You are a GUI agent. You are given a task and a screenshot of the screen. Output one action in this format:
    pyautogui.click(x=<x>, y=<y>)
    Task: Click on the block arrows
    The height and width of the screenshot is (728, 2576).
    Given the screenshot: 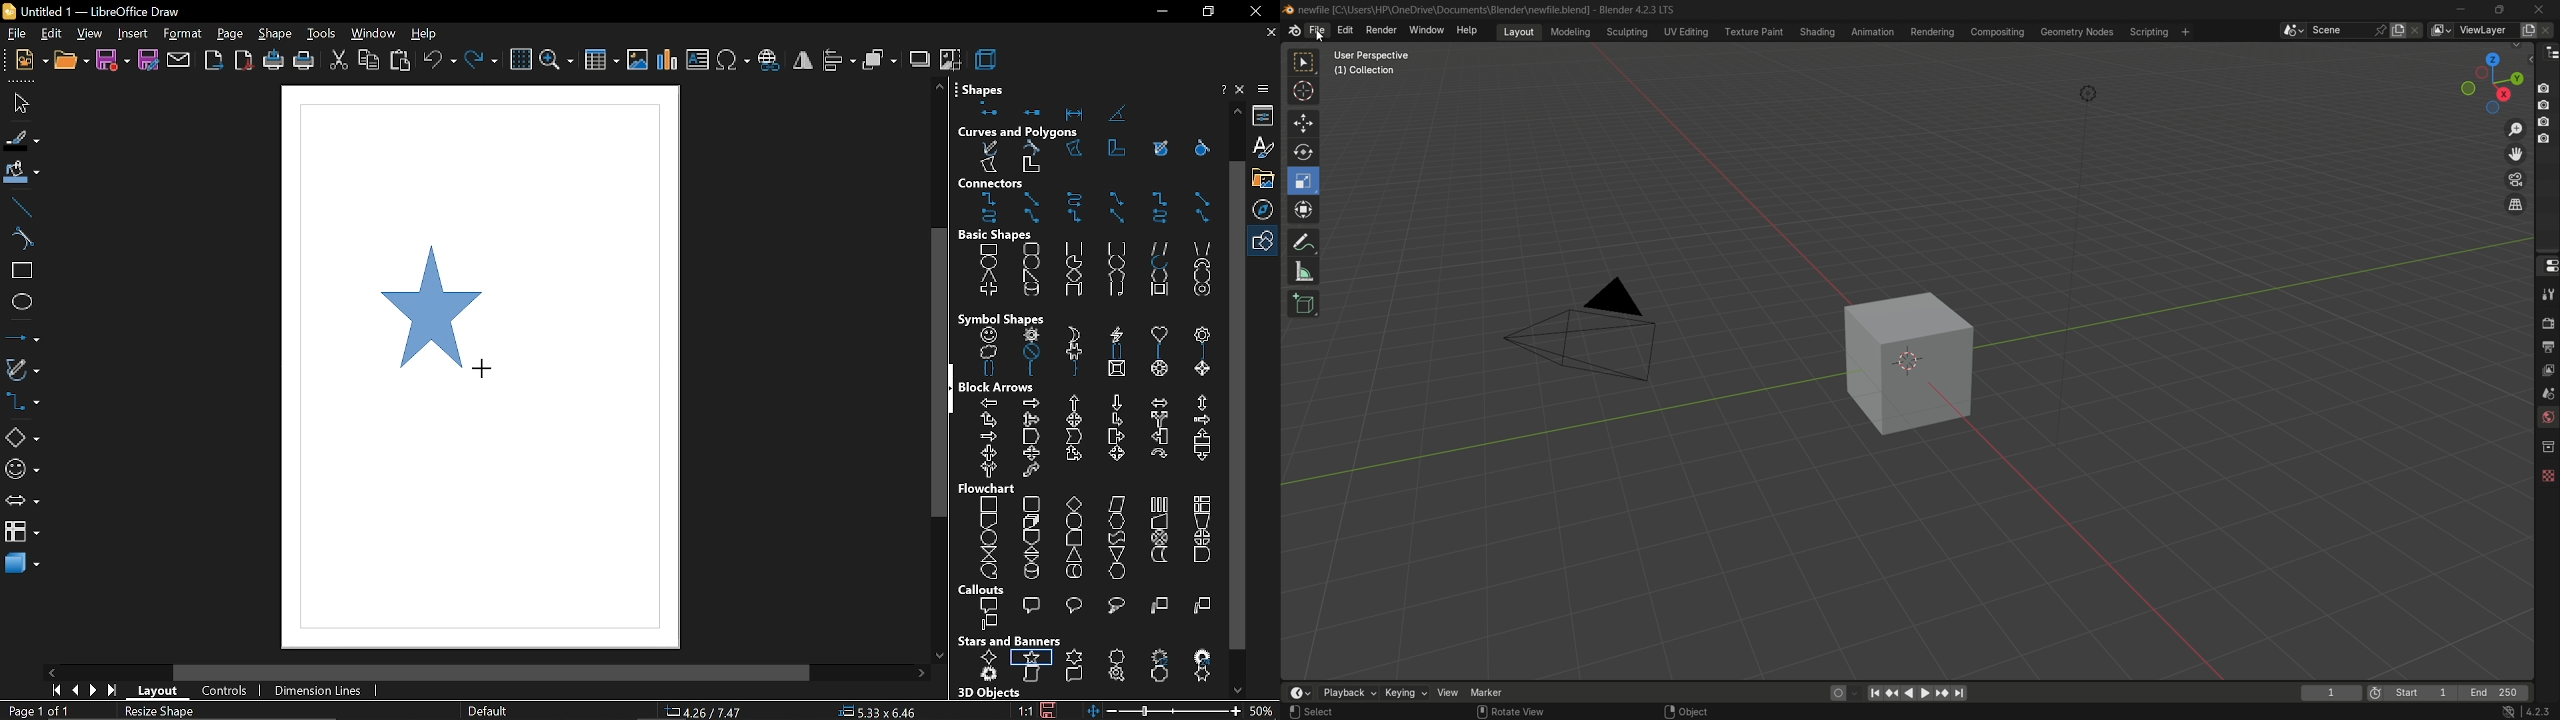 What is the action you would take?
    pyautogui.click(x=1094, y=434)
    